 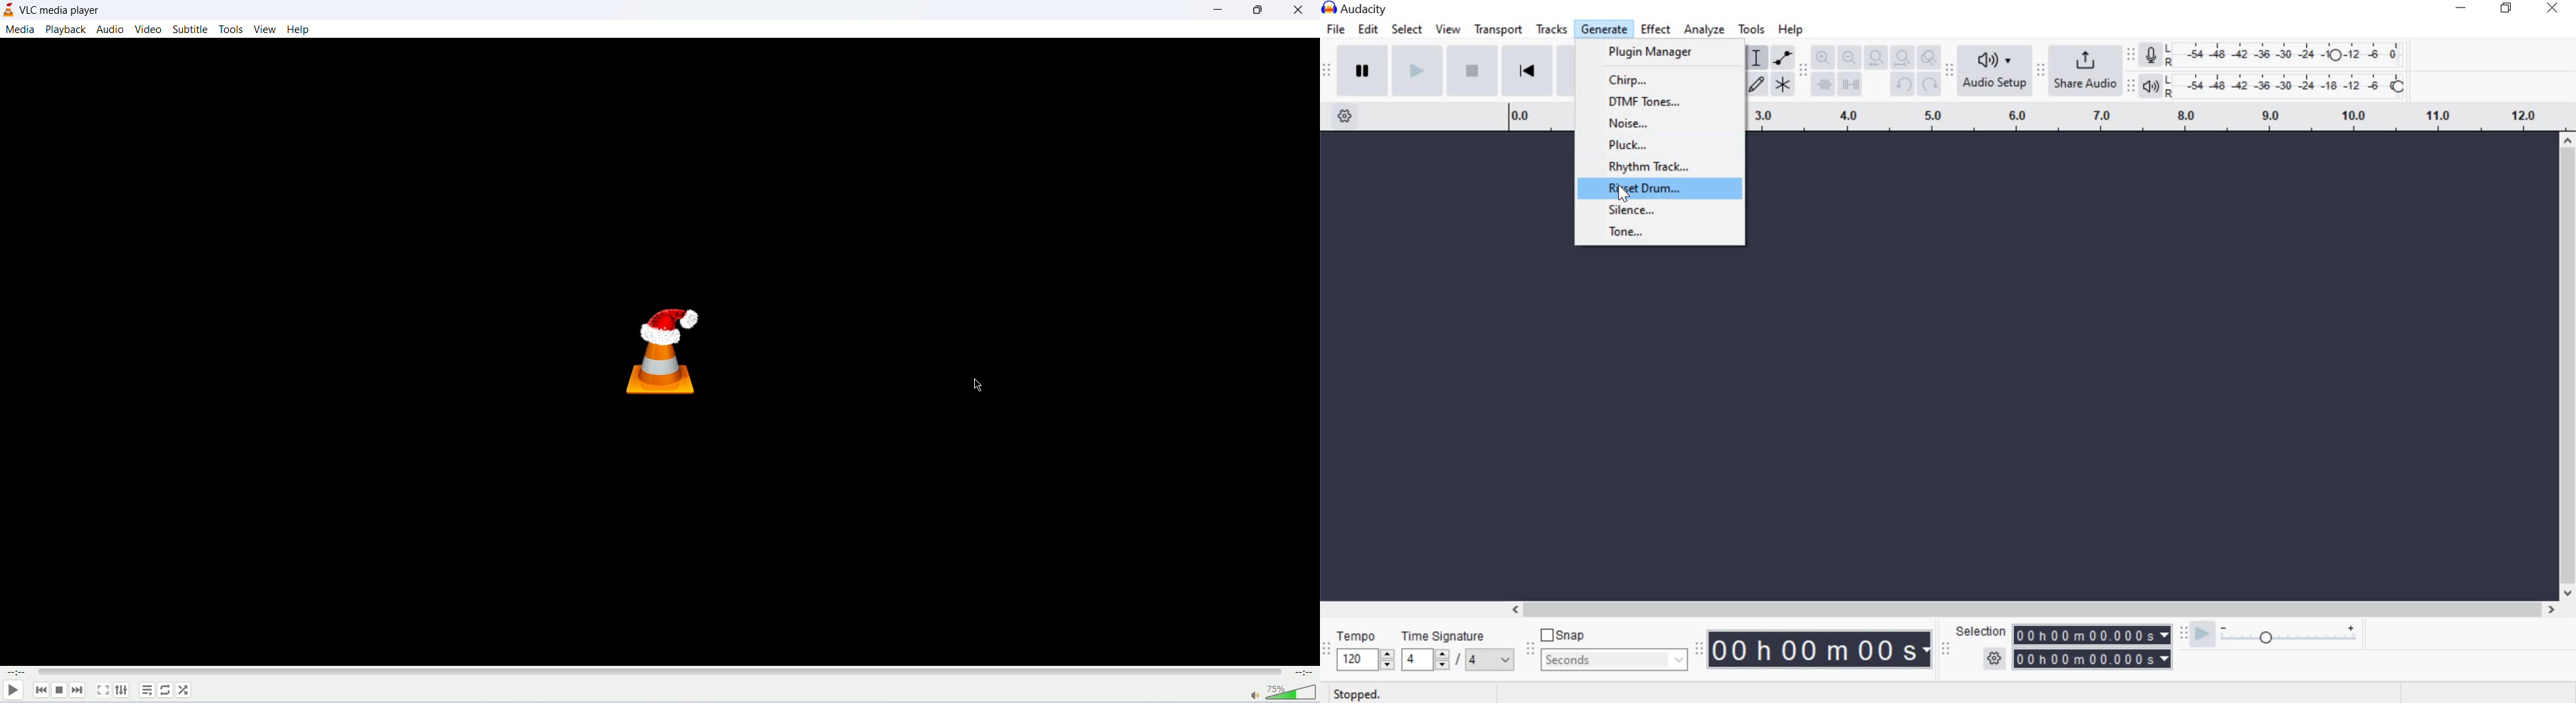 I want to click on previous, so click(x=43, y=692).